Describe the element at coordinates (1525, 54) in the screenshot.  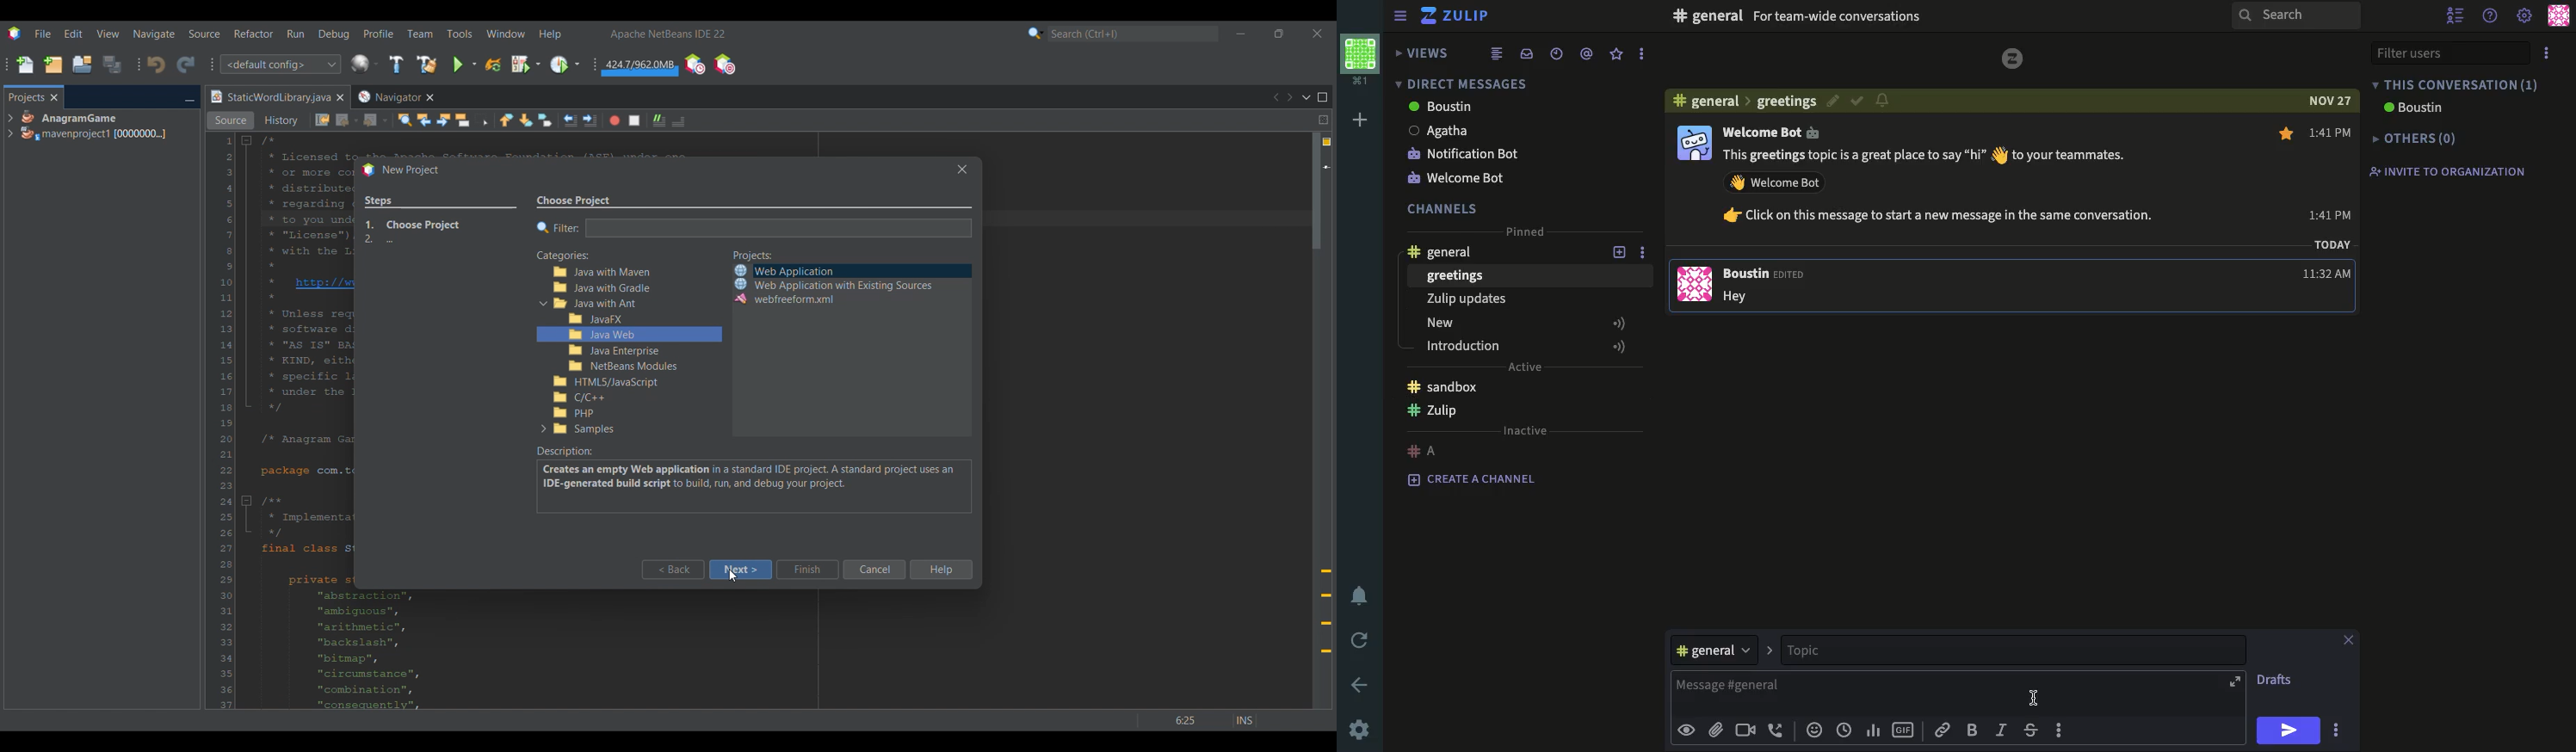
I see `inbox` at that location.